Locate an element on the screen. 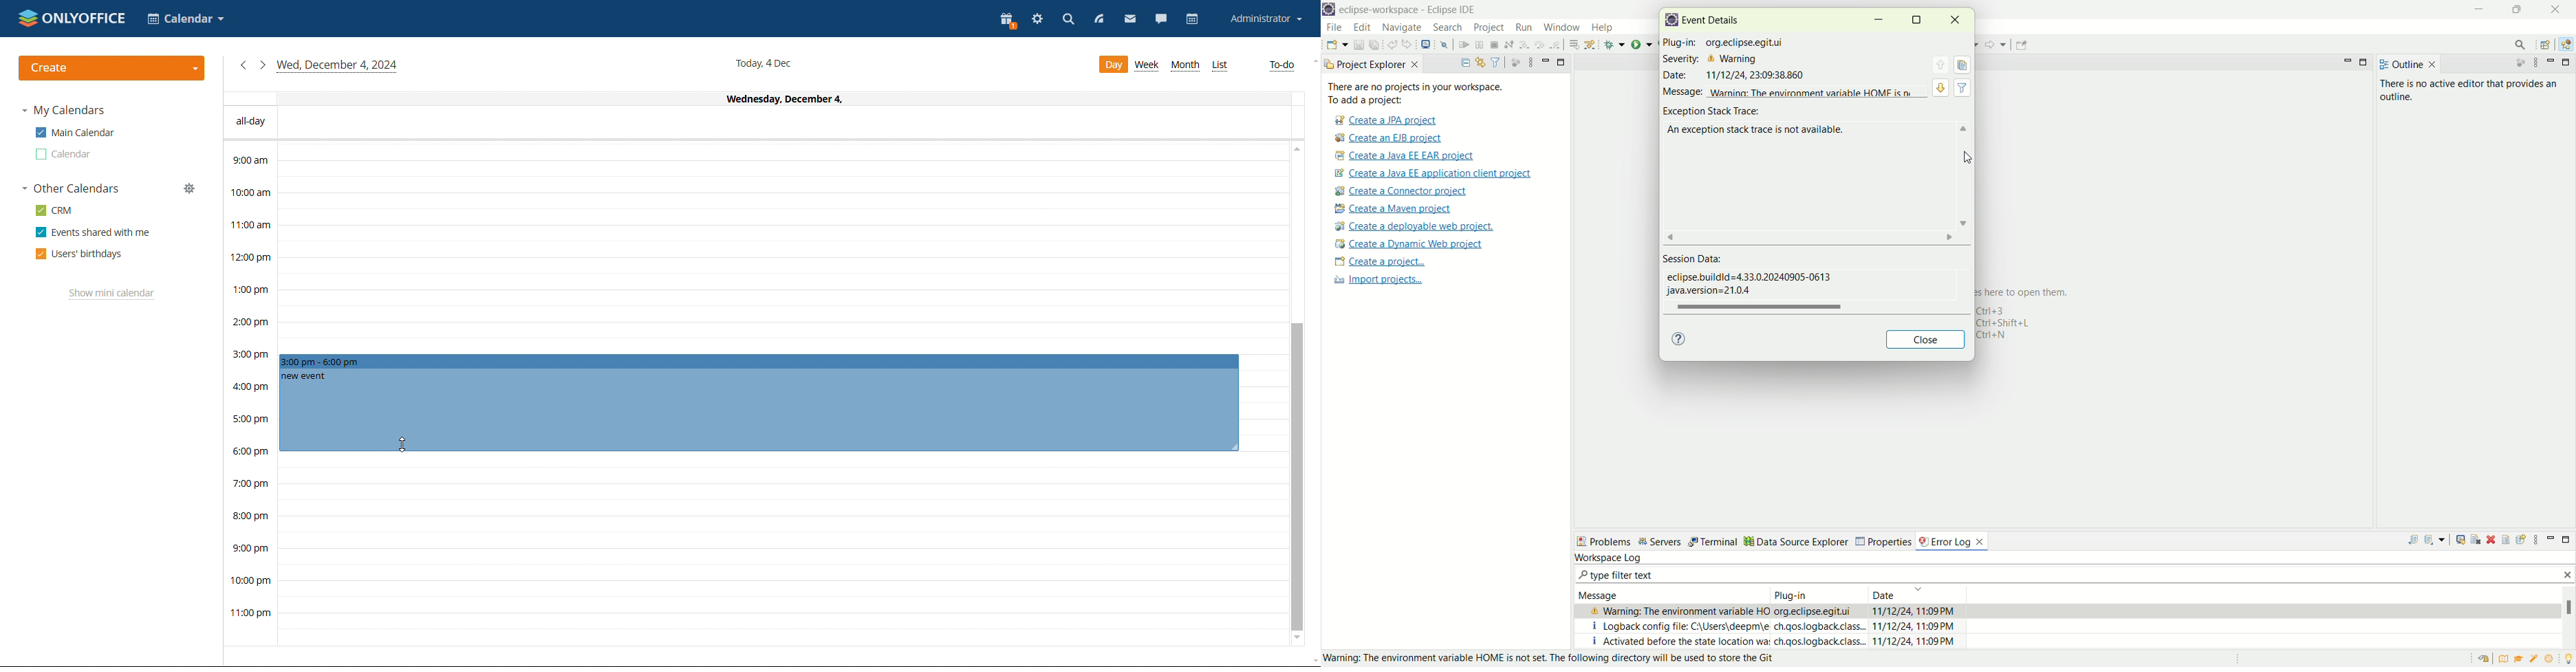  present is located at coordinates (1007, 19).